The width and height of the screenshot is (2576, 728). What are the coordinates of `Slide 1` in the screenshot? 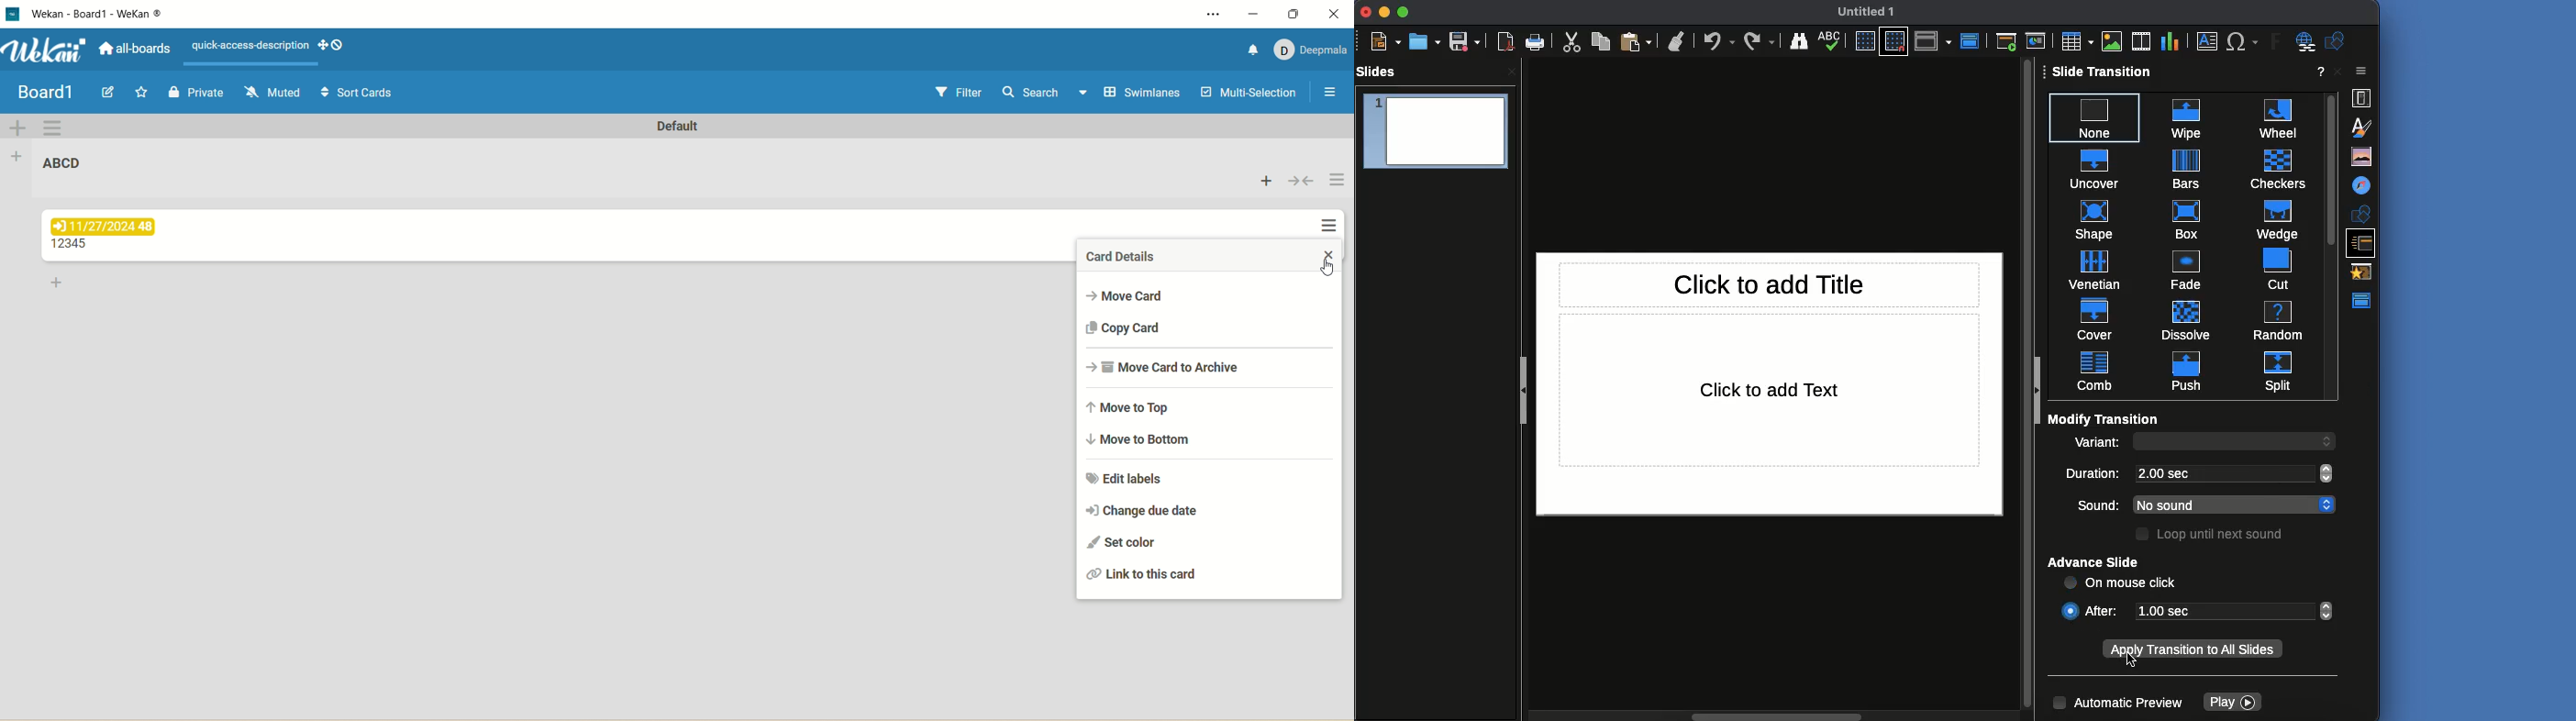 It's located at (1436, 134).